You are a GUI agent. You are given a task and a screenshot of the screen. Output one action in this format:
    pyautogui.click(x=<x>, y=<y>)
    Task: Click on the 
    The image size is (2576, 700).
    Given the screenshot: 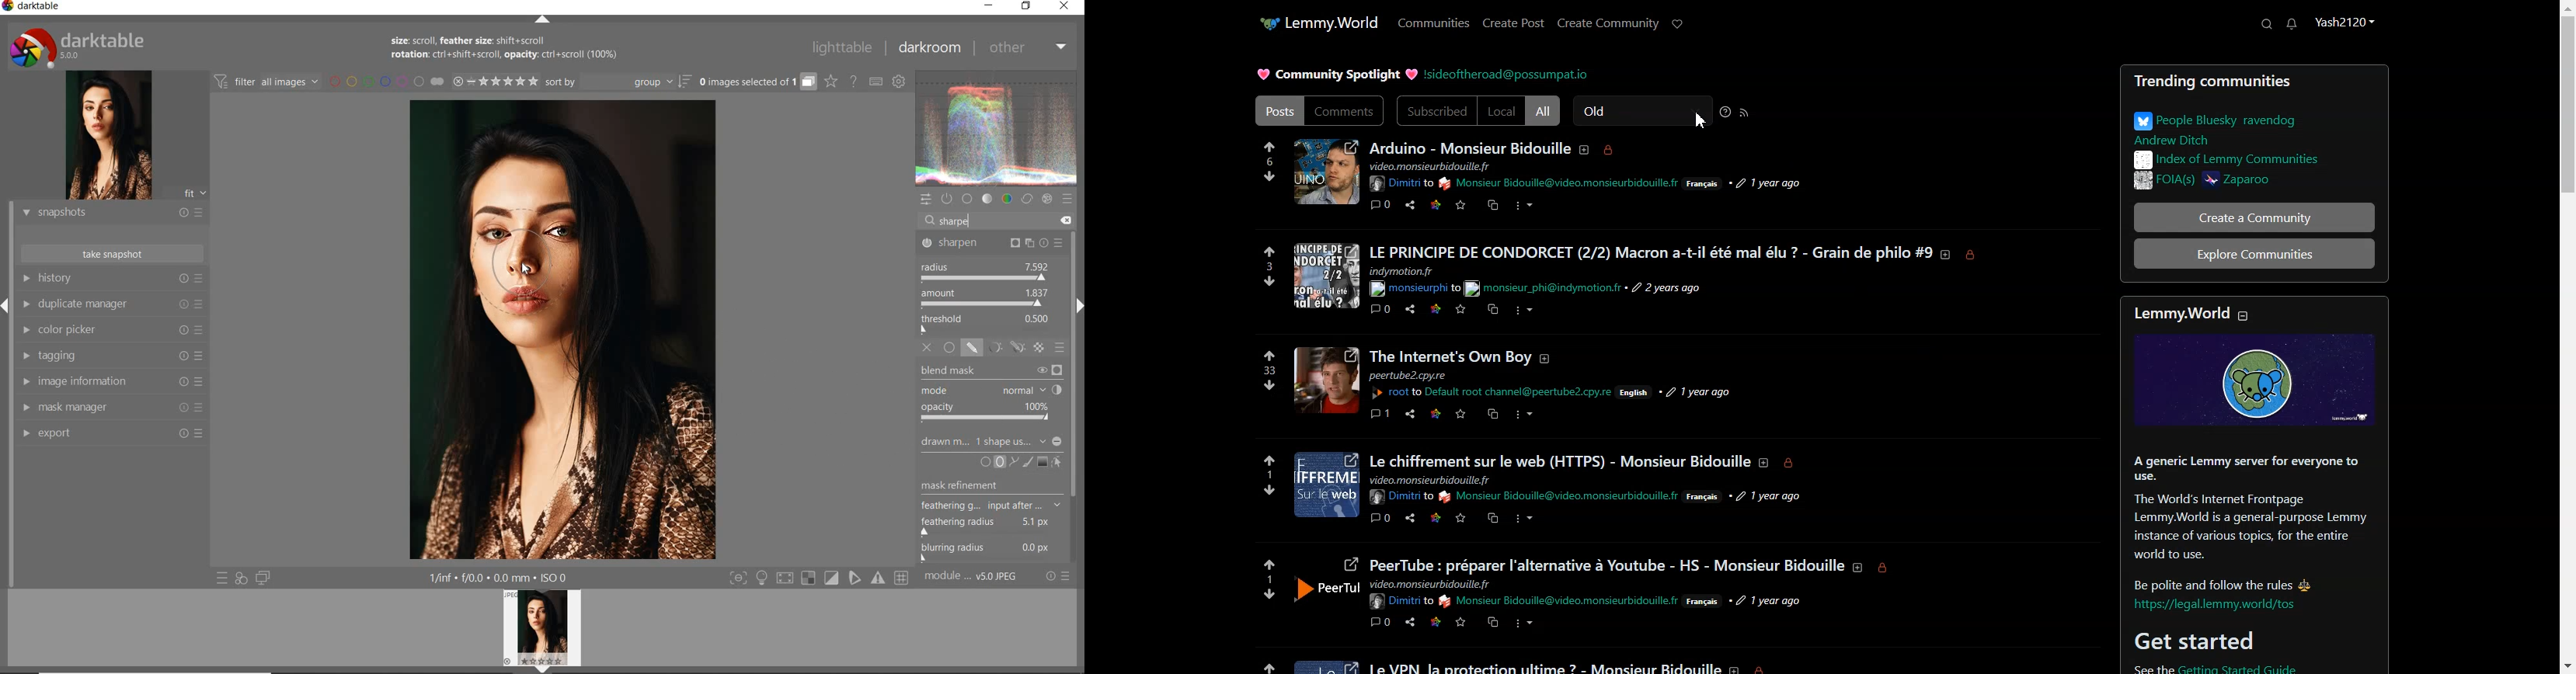 What is the action you would take?
    pyautogui.click(x=1777, y=601)
    